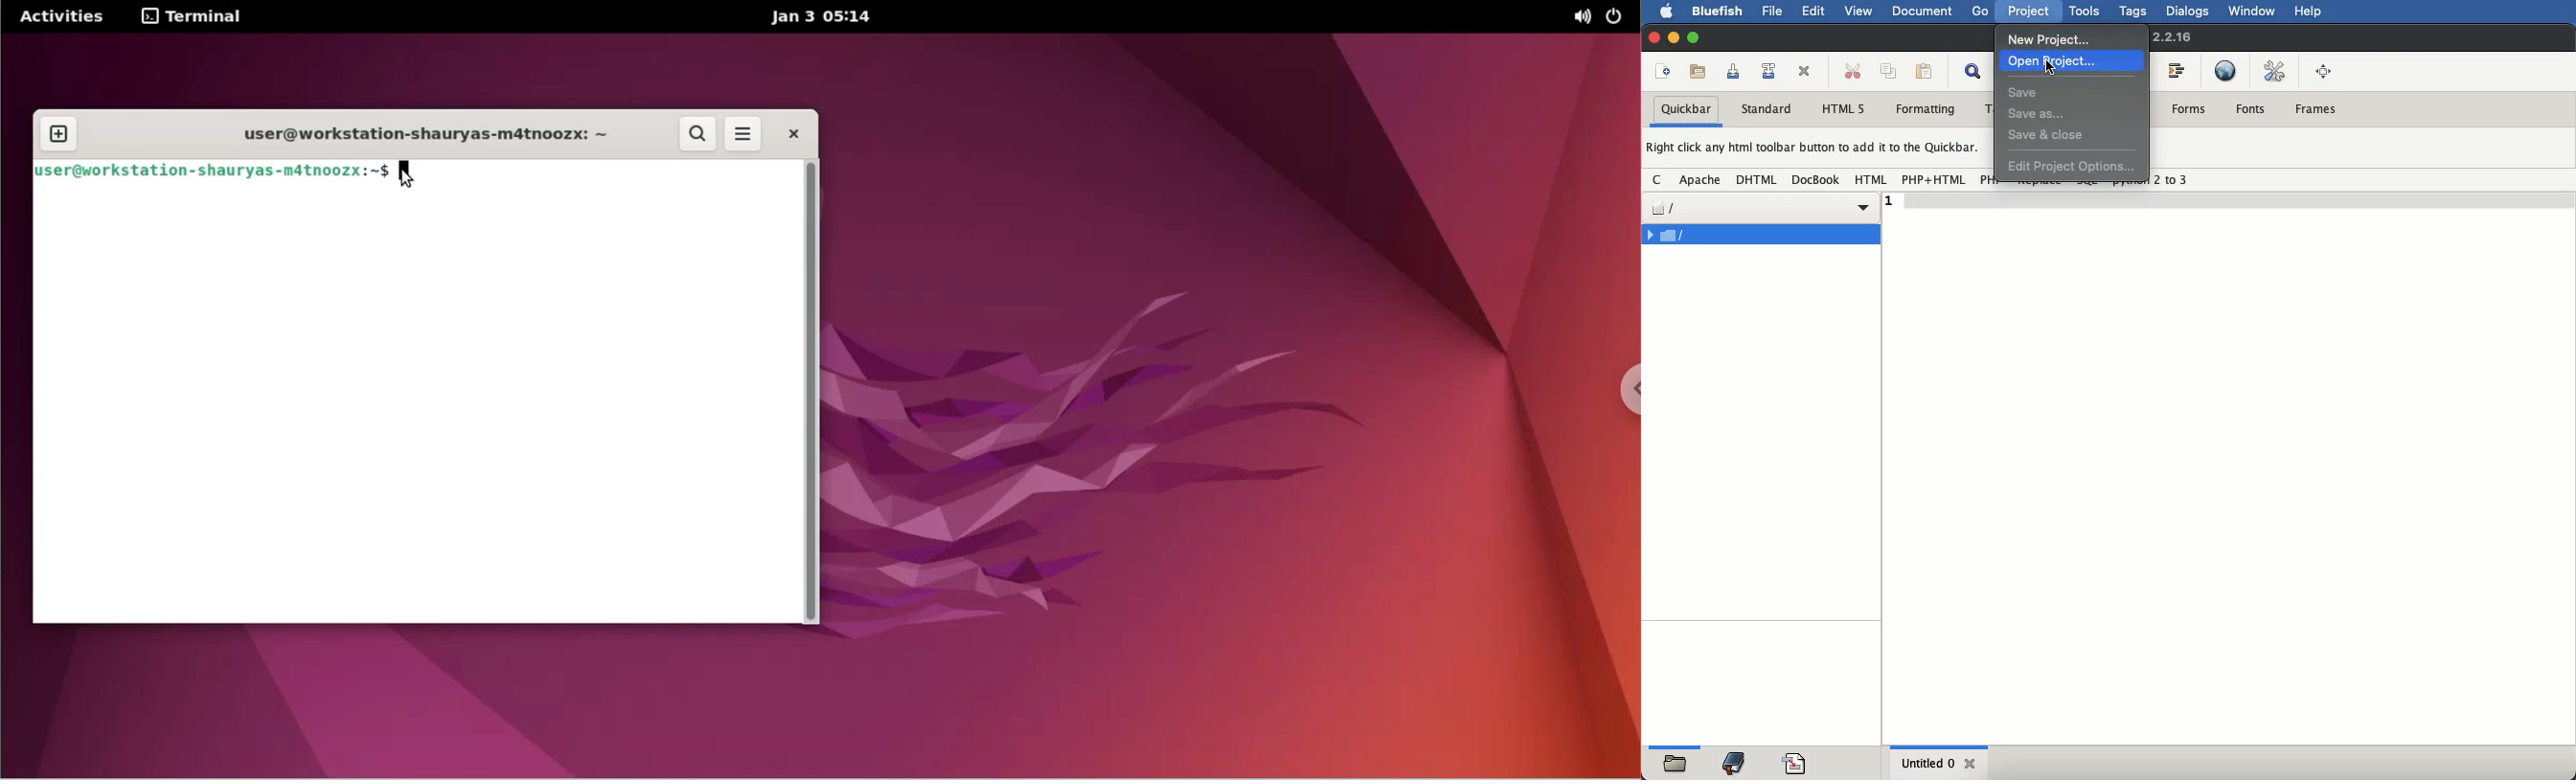  Describe the element at coordinates (1858, 13) in the screenshot. I see `view` at that location.